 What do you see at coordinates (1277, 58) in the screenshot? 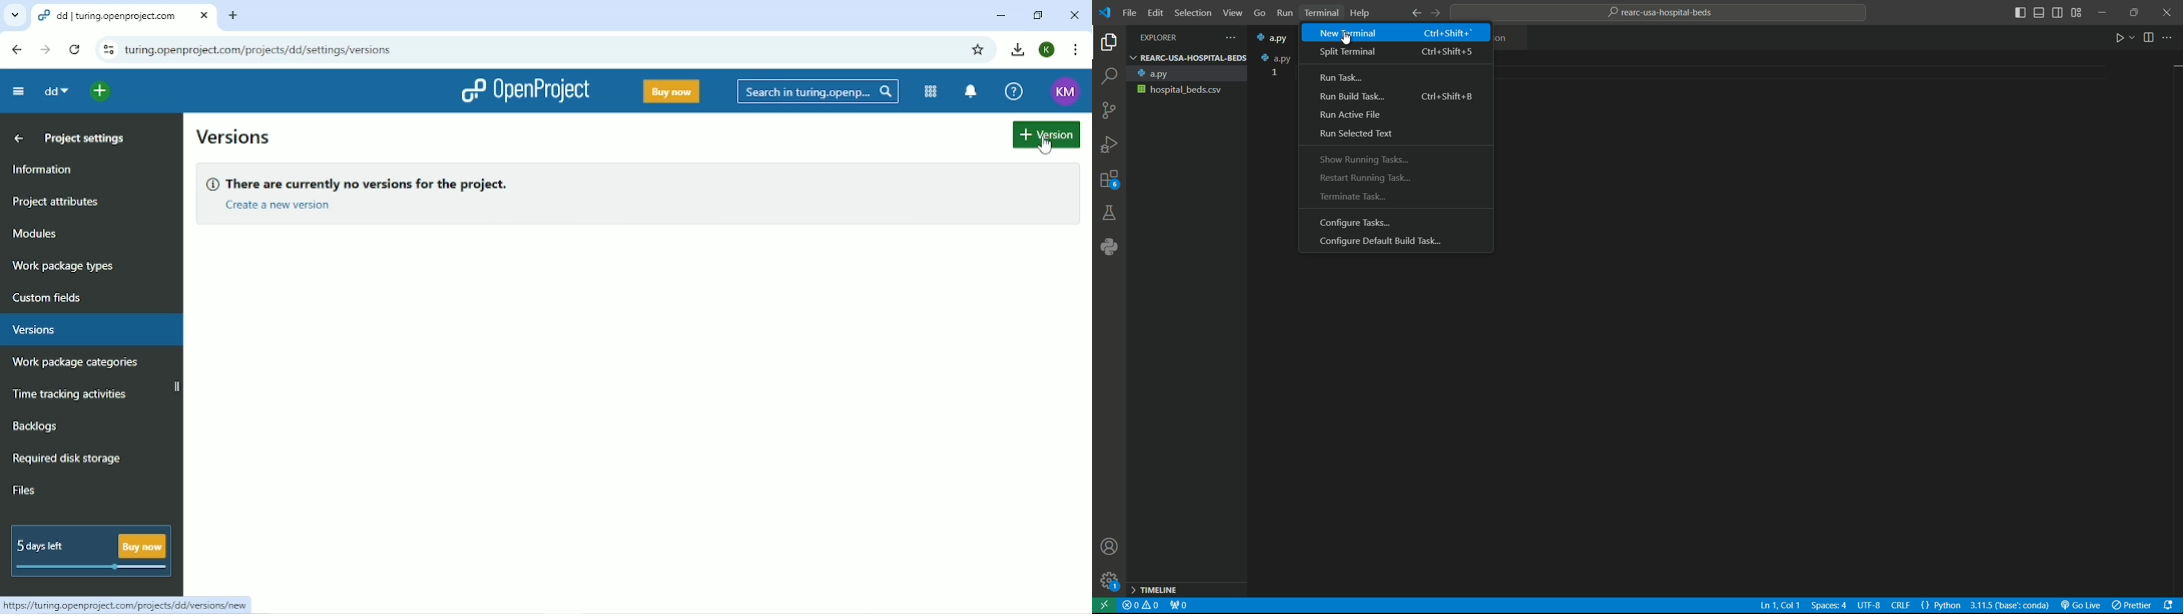
I see `a.py` at bounding box center [1277, 58].